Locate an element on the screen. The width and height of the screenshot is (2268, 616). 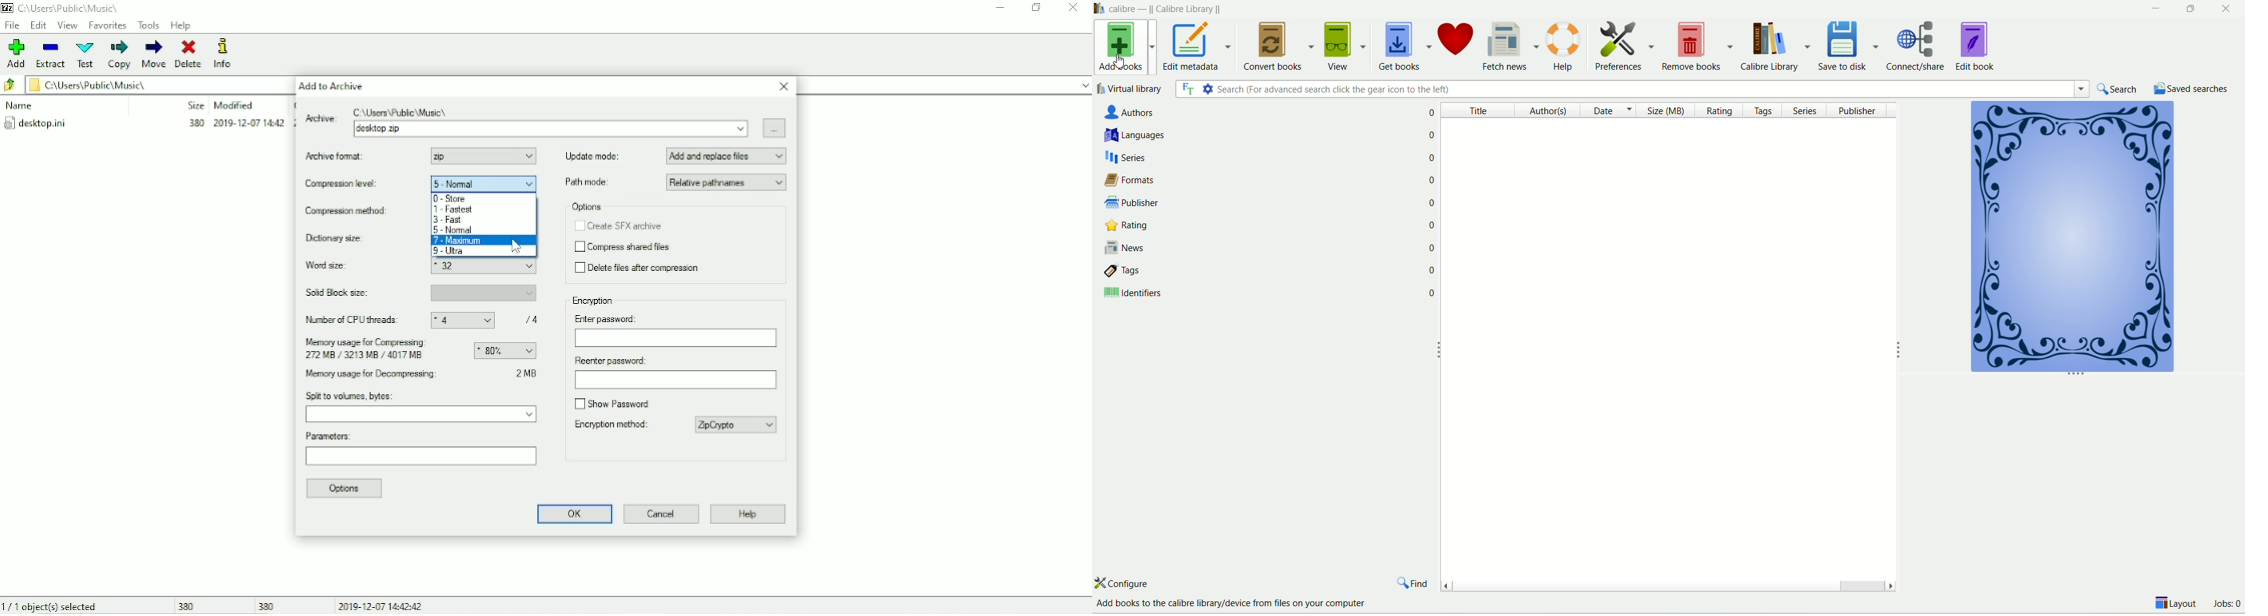
fetch news is located at coordinates (1511, 44).